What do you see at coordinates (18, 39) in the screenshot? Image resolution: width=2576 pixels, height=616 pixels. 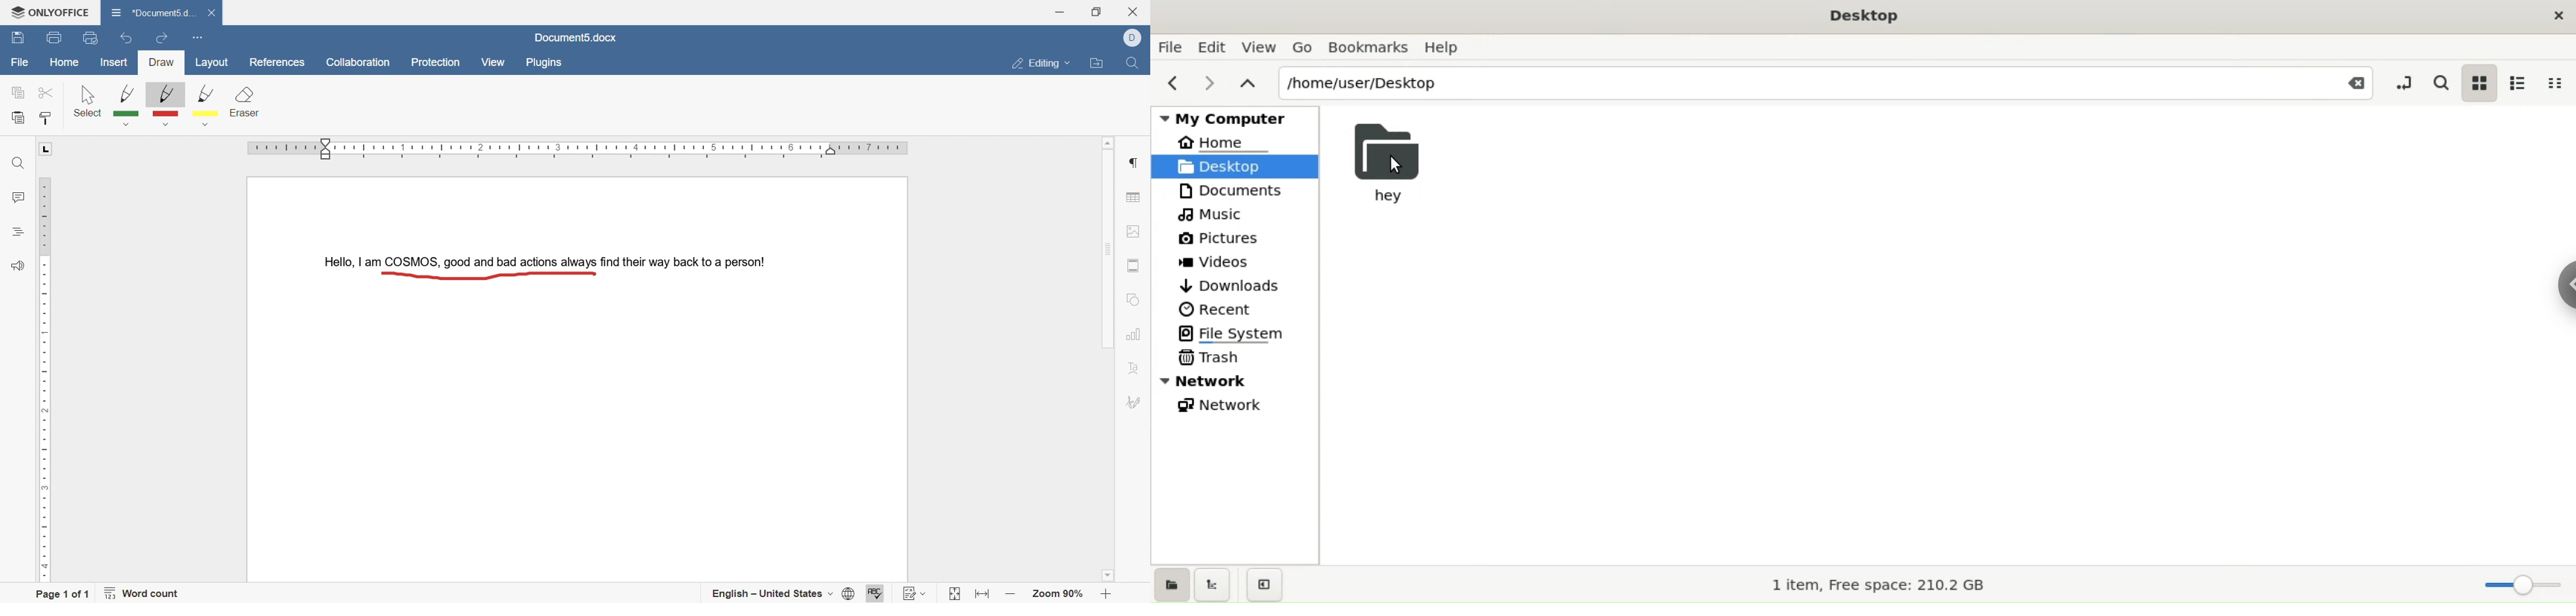 I see `save` at bounding box center [18, 39].